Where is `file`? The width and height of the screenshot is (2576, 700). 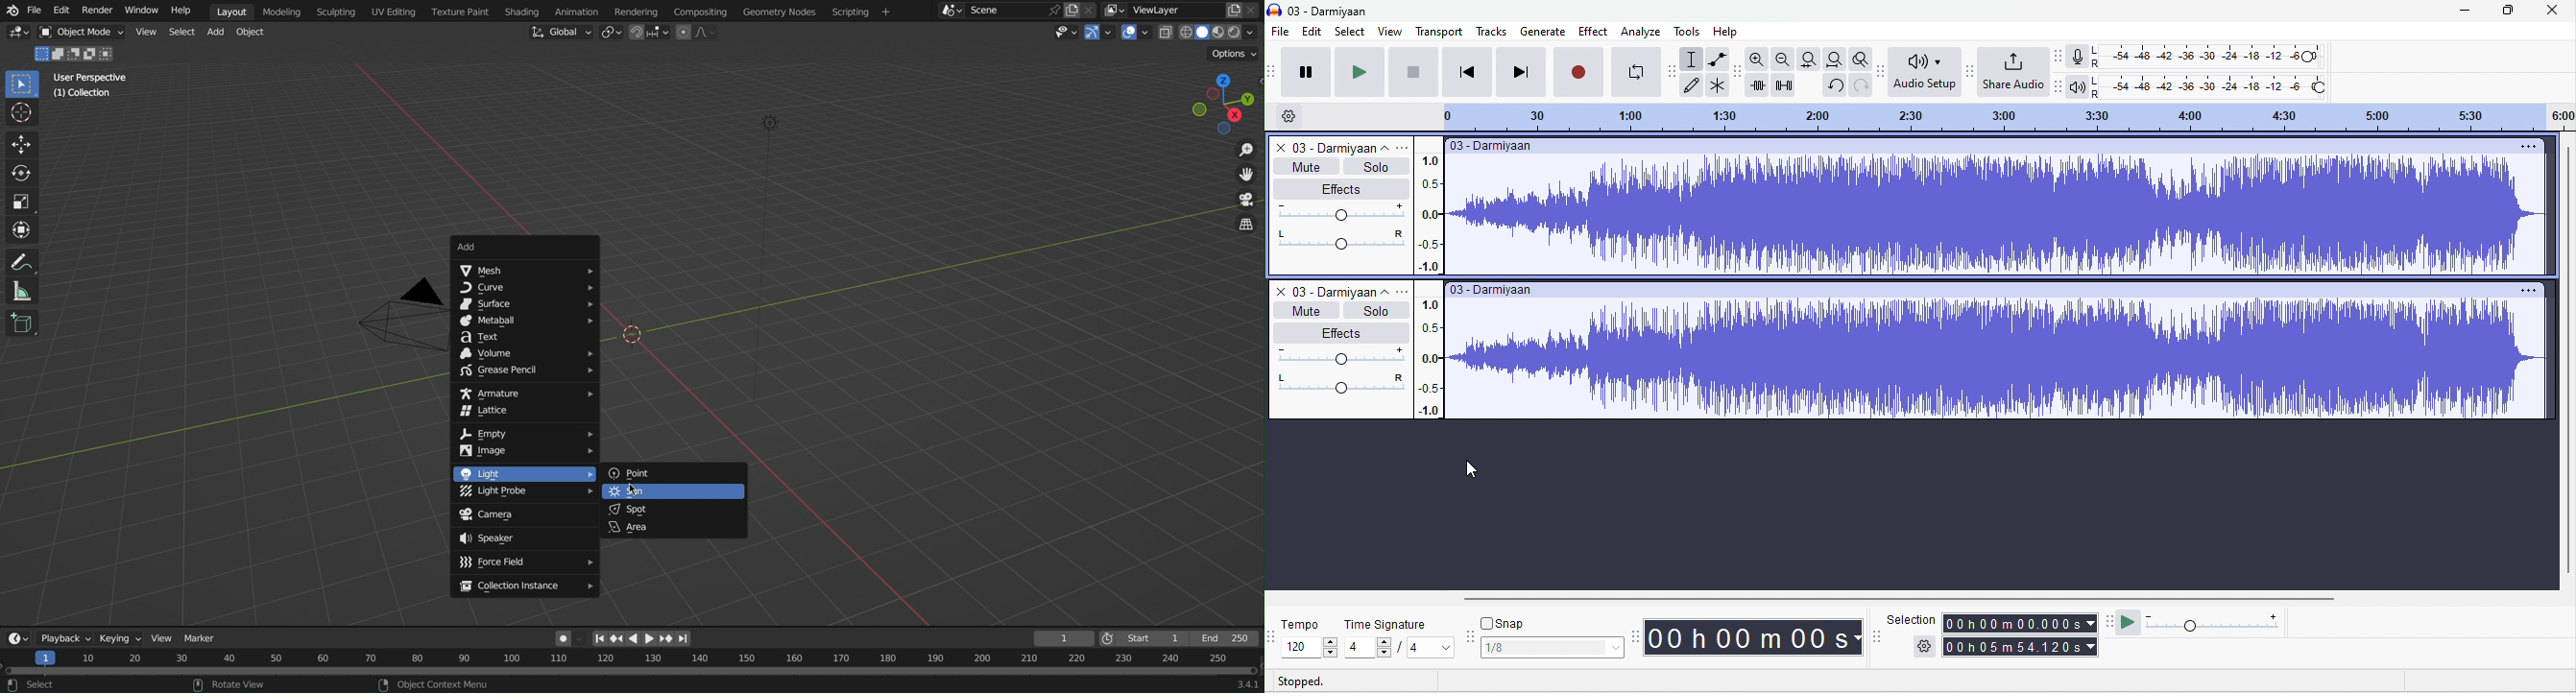
file is located at coordinates (1281, 33).